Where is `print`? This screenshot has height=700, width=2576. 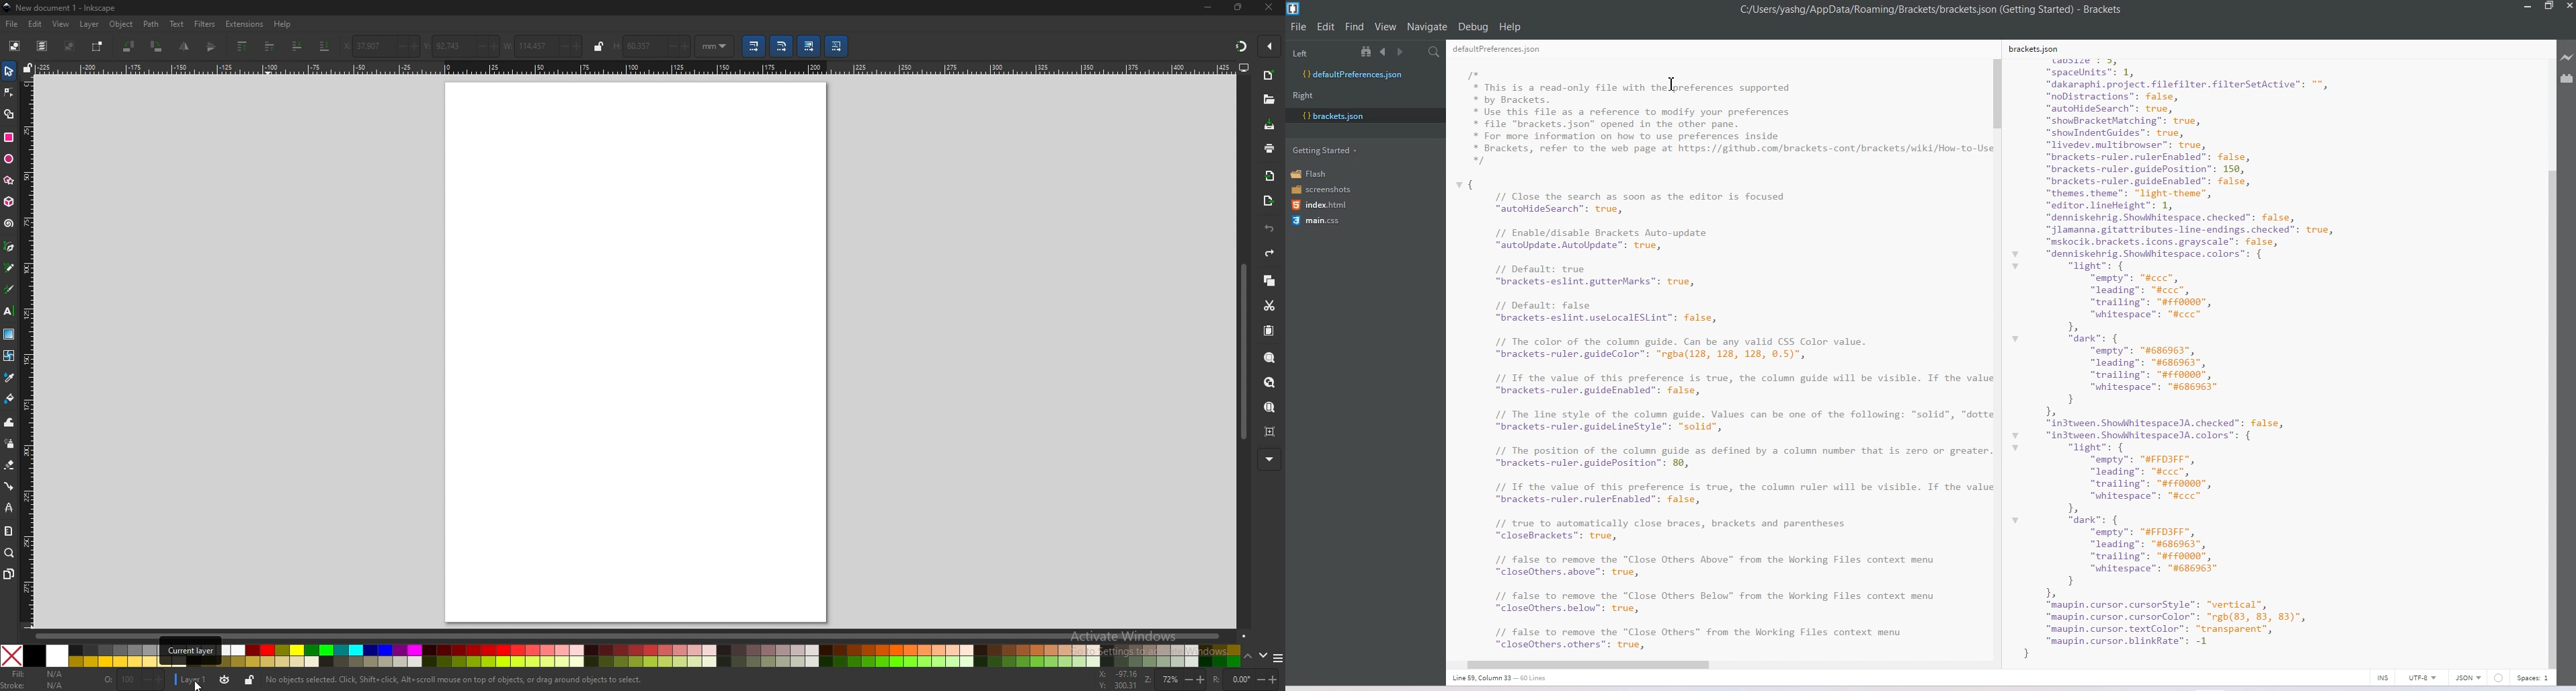 print is located at coordinates (1270, 149).